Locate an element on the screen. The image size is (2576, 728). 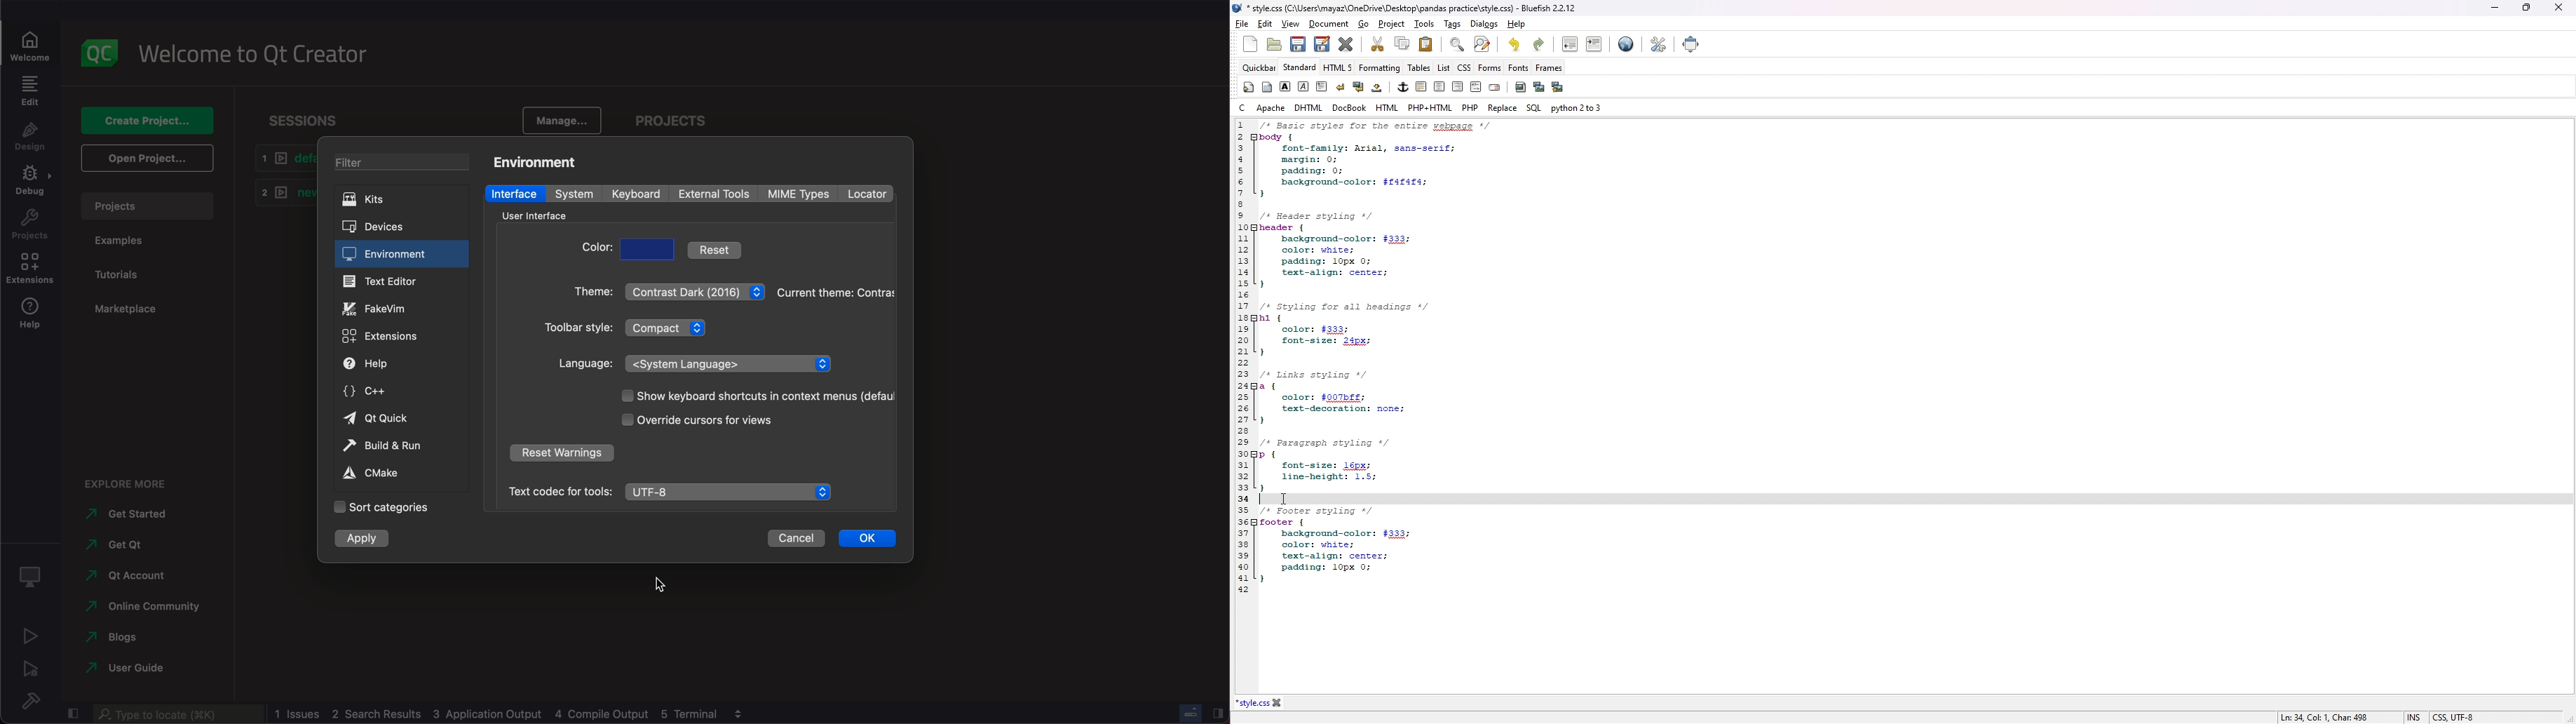
unindent is located at coordinates (1571, 43).